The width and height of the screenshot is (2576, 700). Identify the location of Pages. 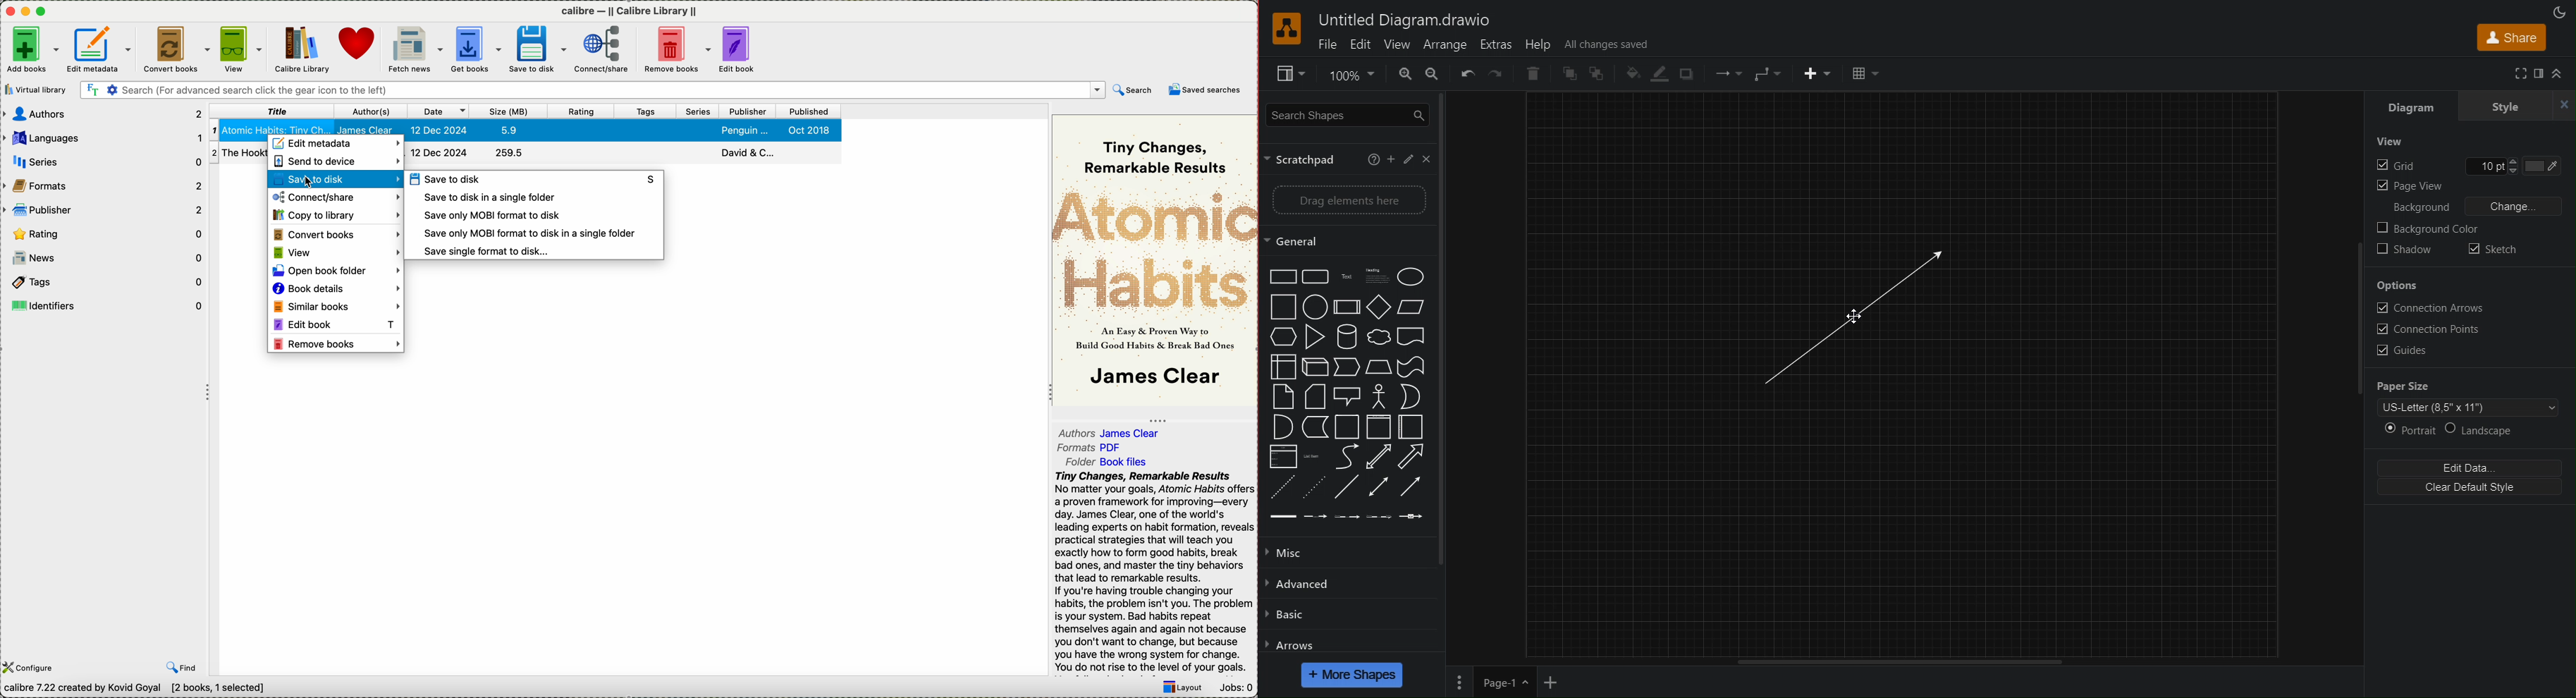
(1459, 681).